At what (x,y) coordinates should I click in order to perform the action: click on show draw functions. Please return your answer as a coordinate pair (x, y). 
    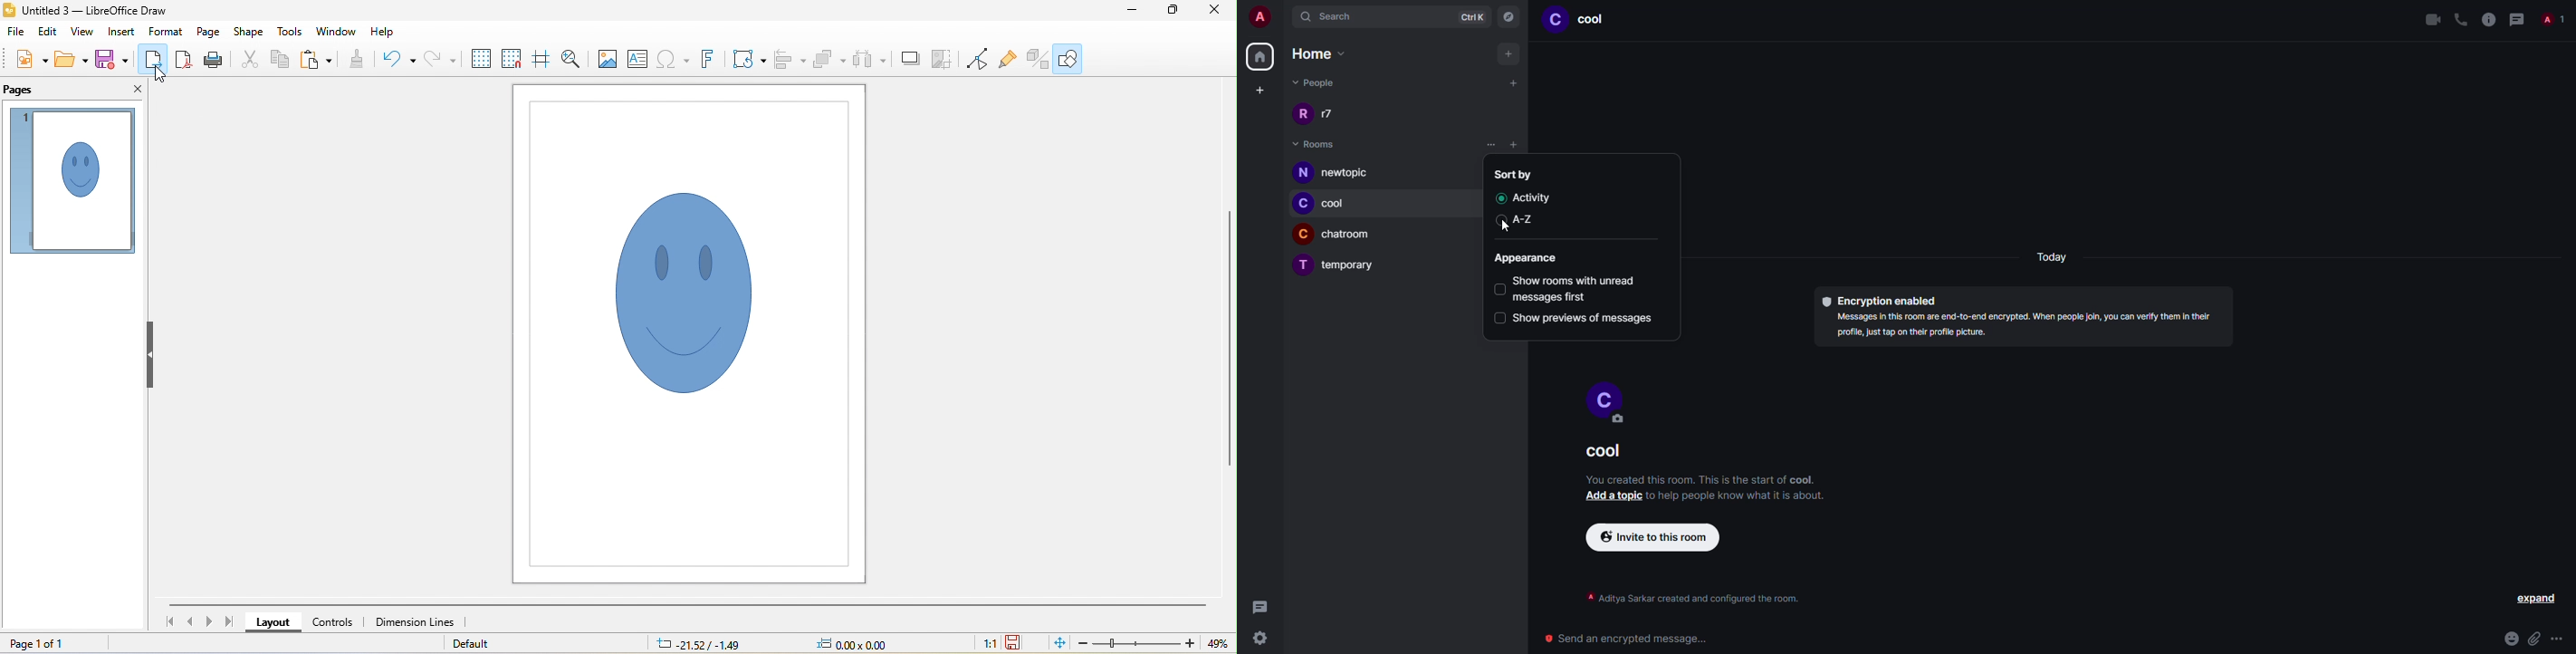
    Looking at the image, I should click on (1068, 58).